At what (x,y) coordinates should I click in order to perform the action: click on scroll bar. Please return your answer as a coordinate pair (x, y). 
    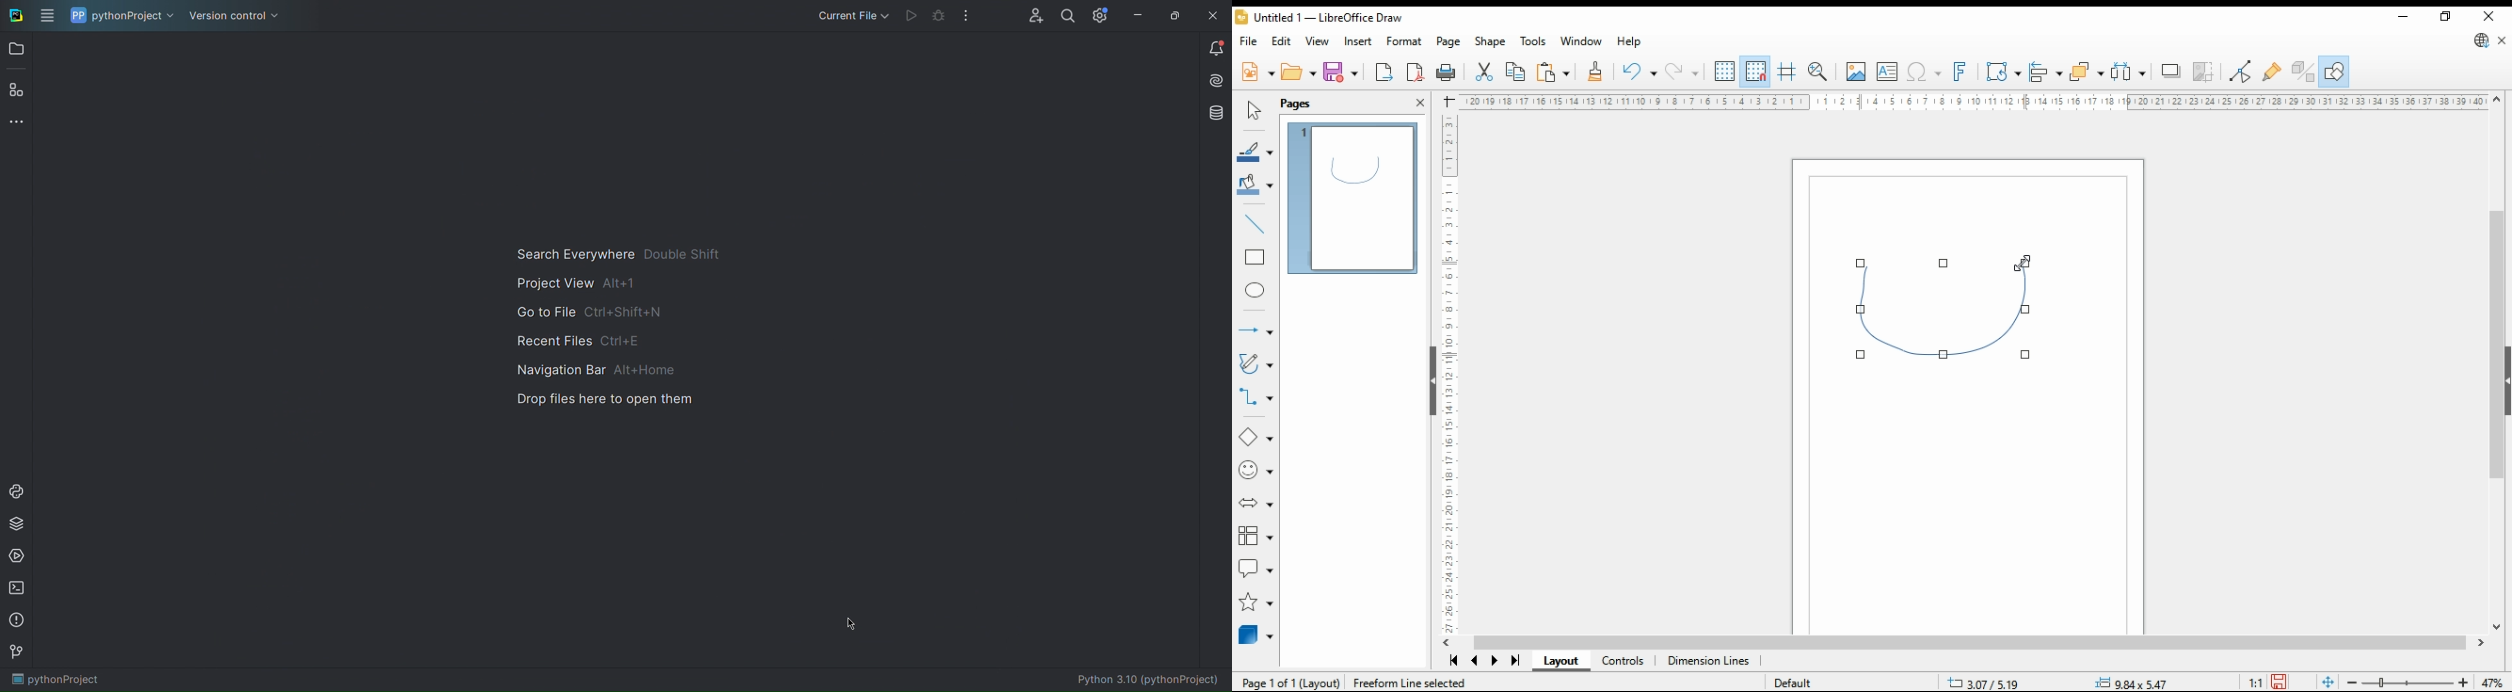
    Looking at the image, I should click on (2497, 361).